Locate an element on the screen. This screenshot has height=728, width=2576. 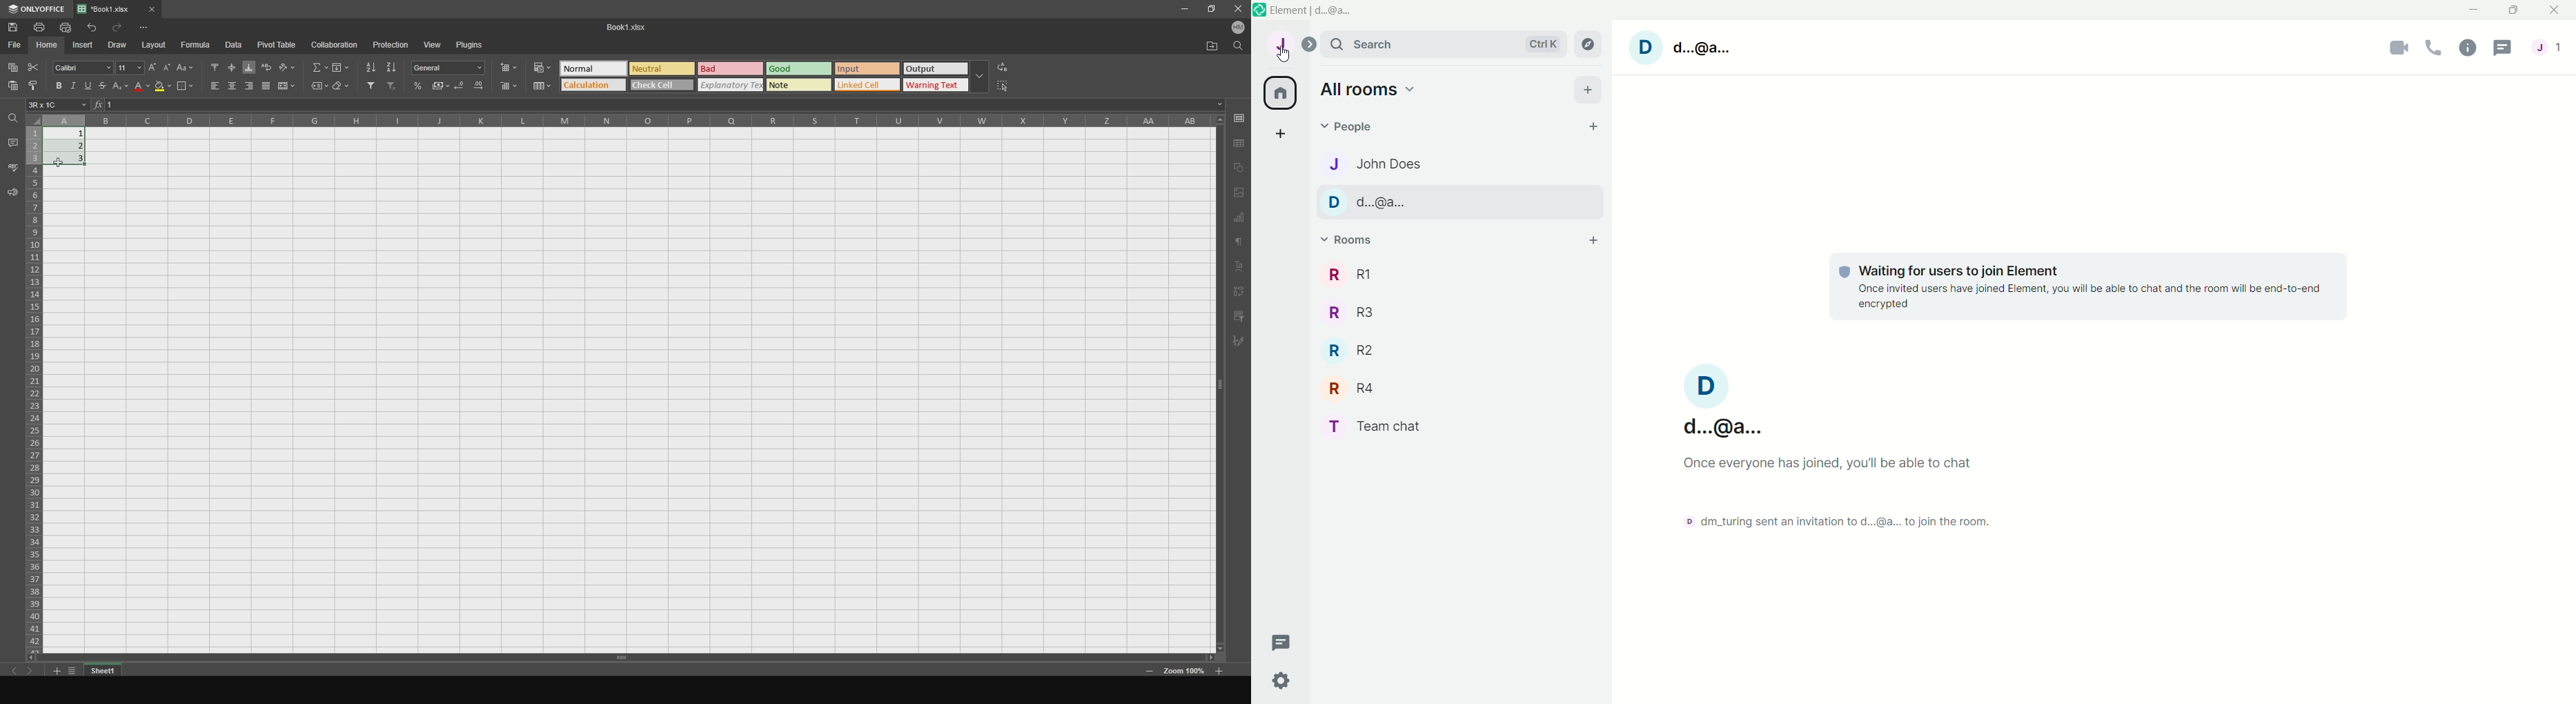
video call is located at coordinates (2398, 48).